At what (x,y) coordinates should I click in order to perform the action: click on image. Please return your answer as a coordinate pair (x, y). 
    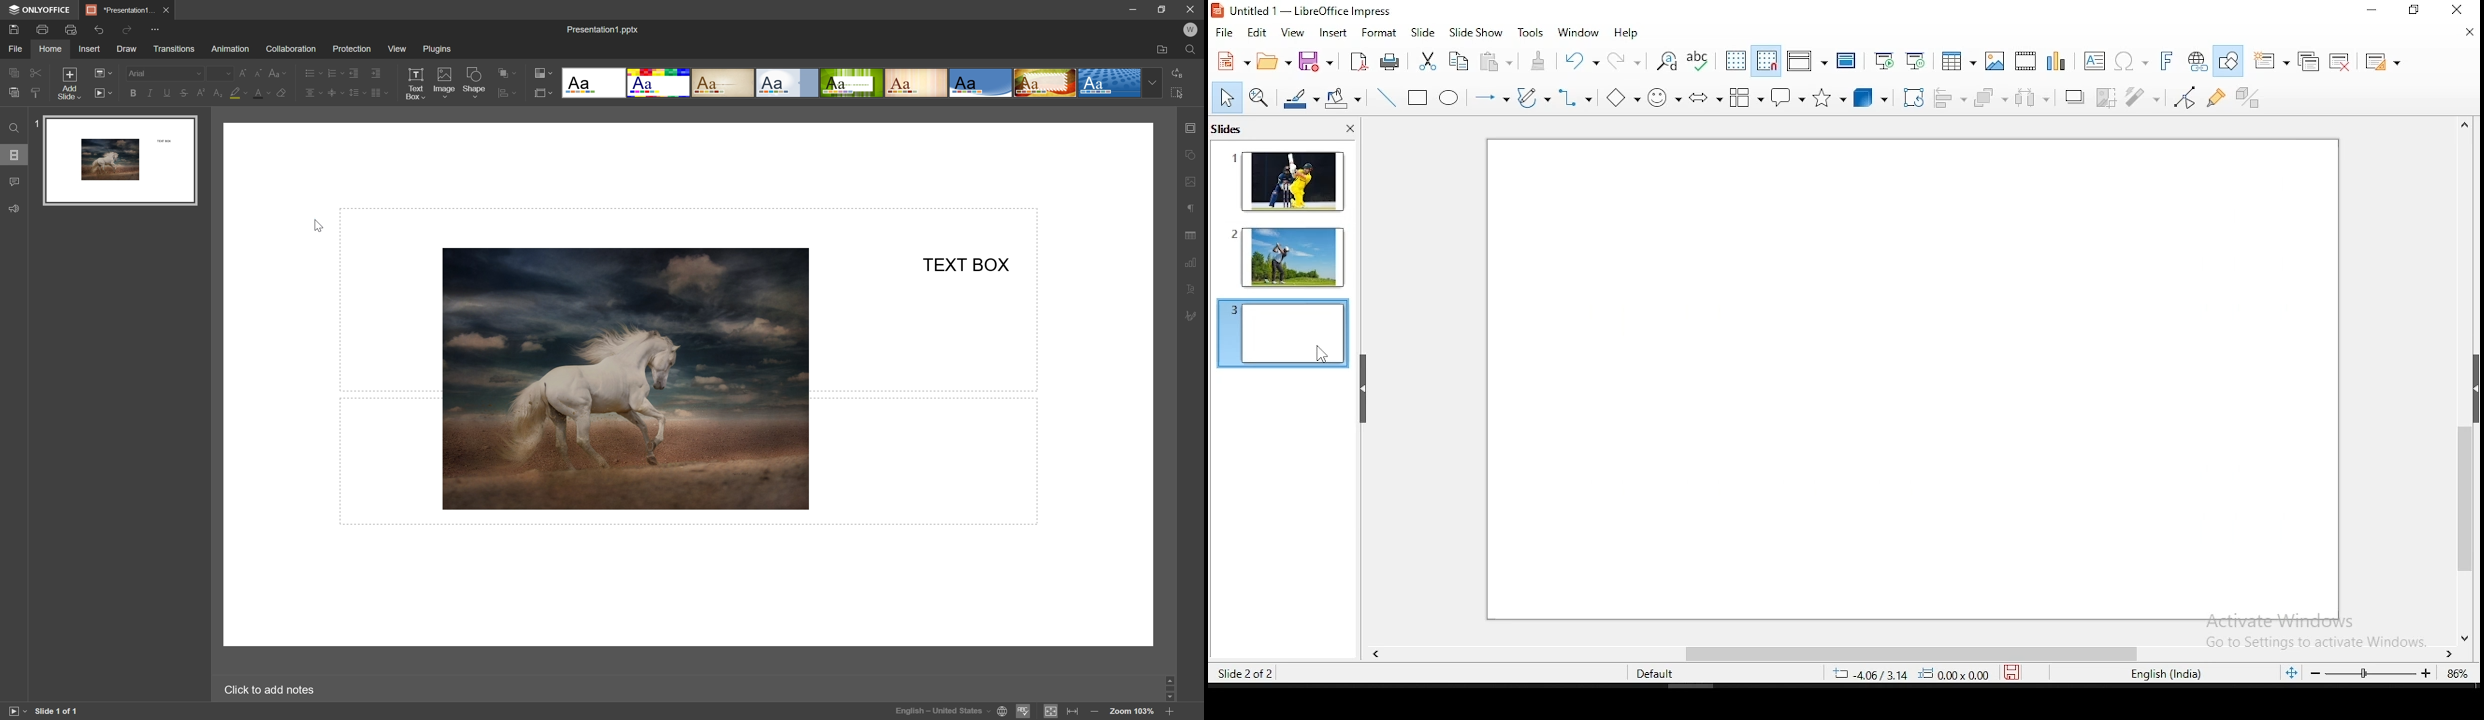
    Looking at the image, I should click on (444, 81).